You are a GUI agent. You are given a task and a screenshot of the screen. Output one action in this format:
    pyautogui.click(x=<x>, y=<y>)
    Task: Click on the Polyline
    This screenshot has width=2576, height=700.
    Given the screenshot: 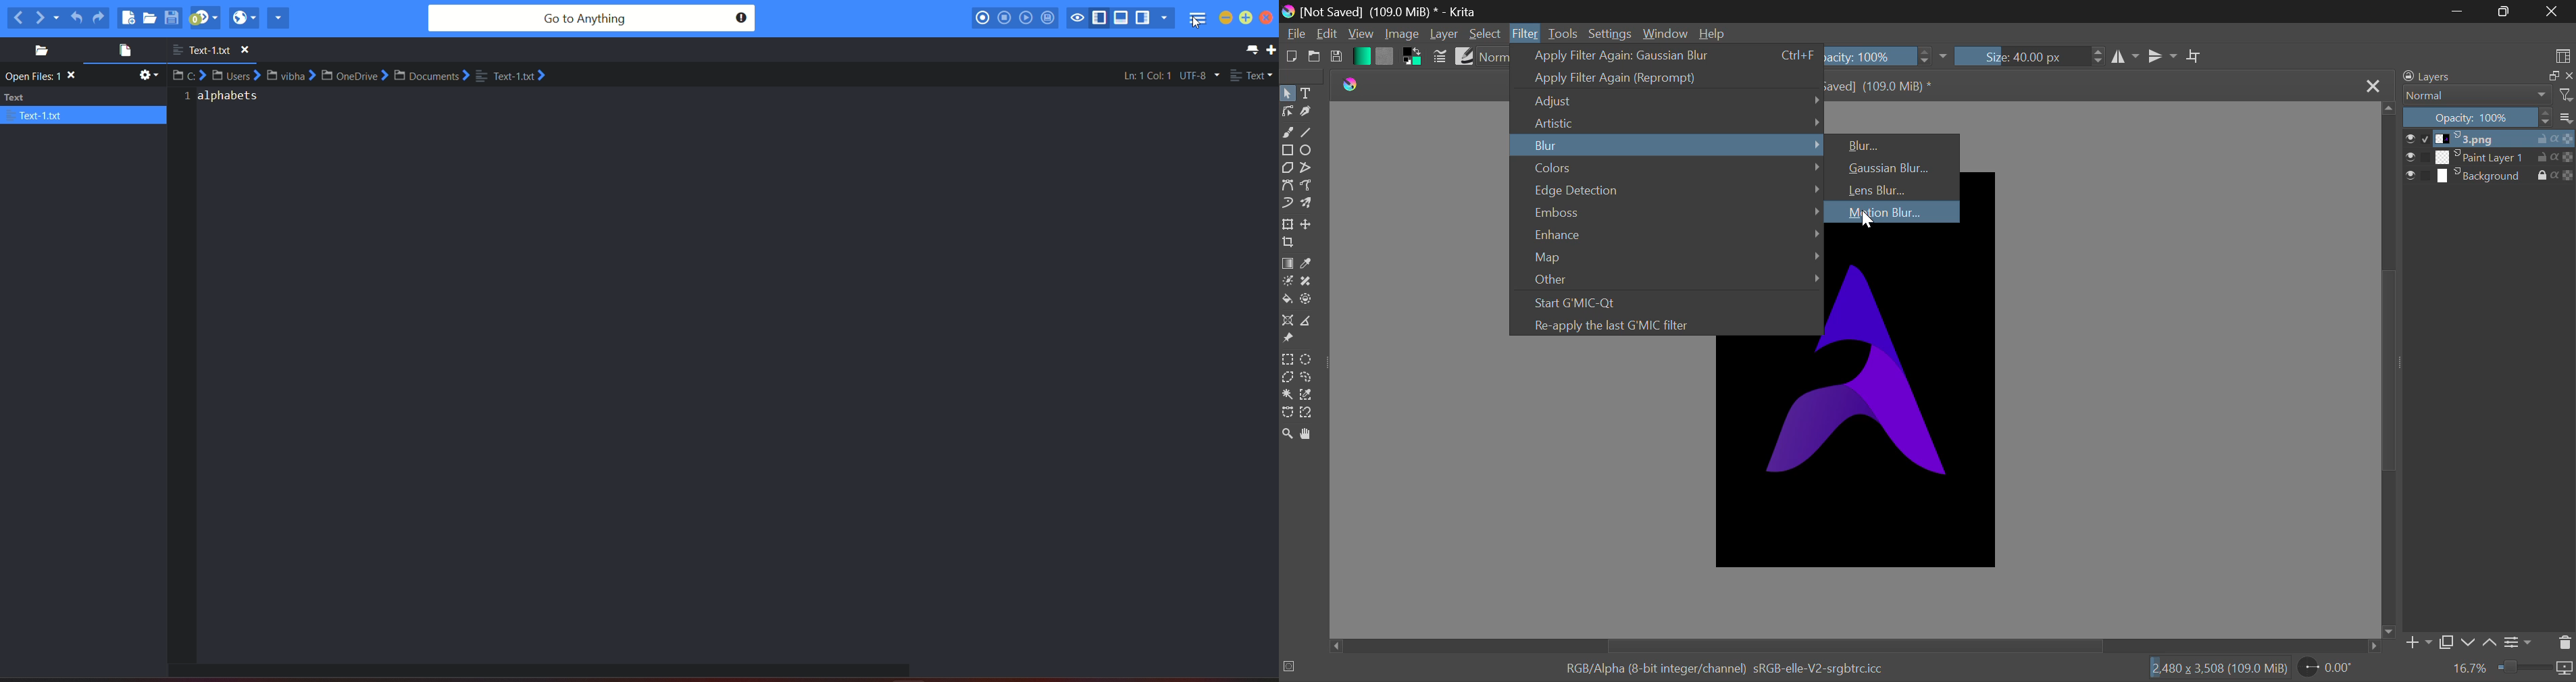 What is the action you would take?
    pyautogui.click(x=1307, y=168)
    